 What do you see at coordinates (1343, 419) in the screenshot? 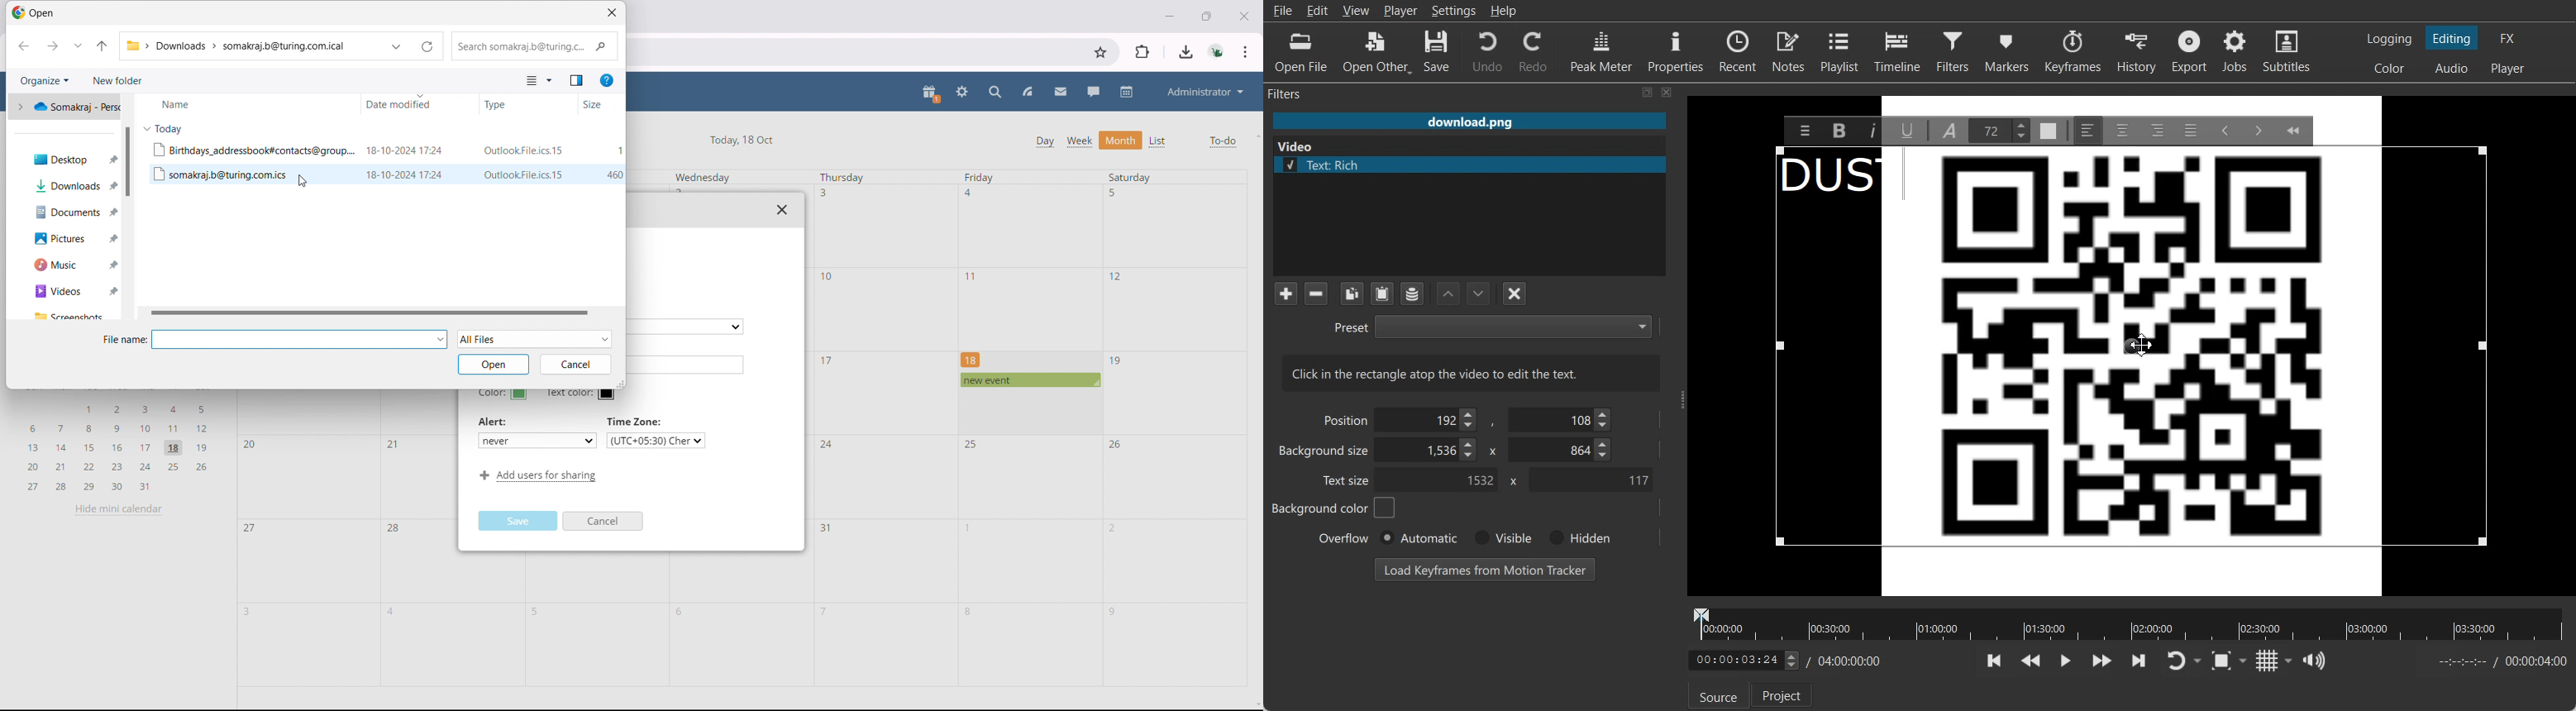
I see `Position` at bounding box center [1343, 419].